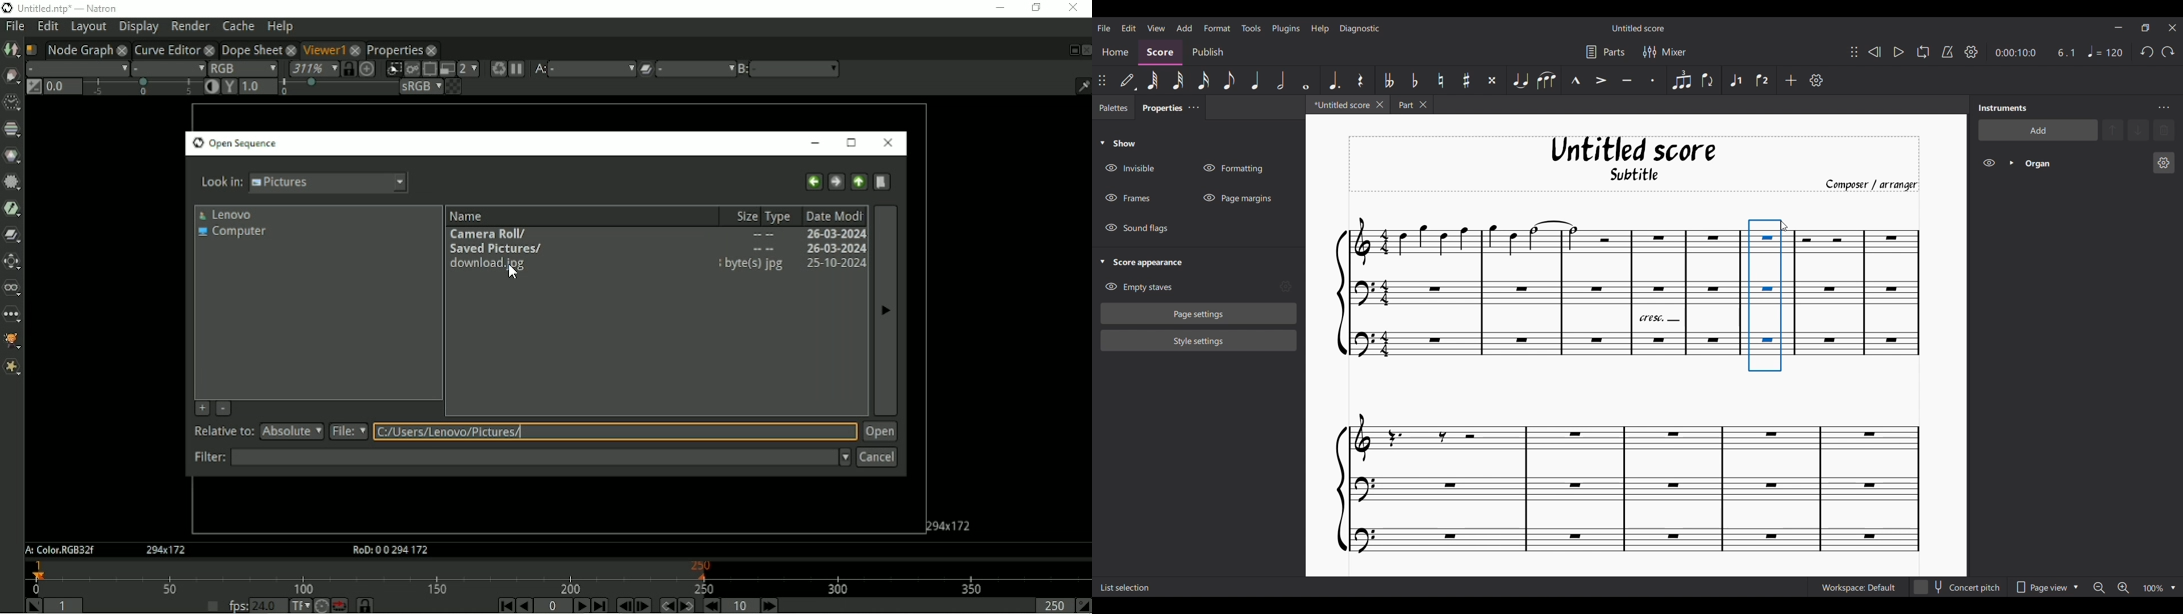 This screenshot has height=616, width=2184. What do you see at coordinates (387, 550) in the screenshot?
I see `RoD` at bounding box center [387, 550].